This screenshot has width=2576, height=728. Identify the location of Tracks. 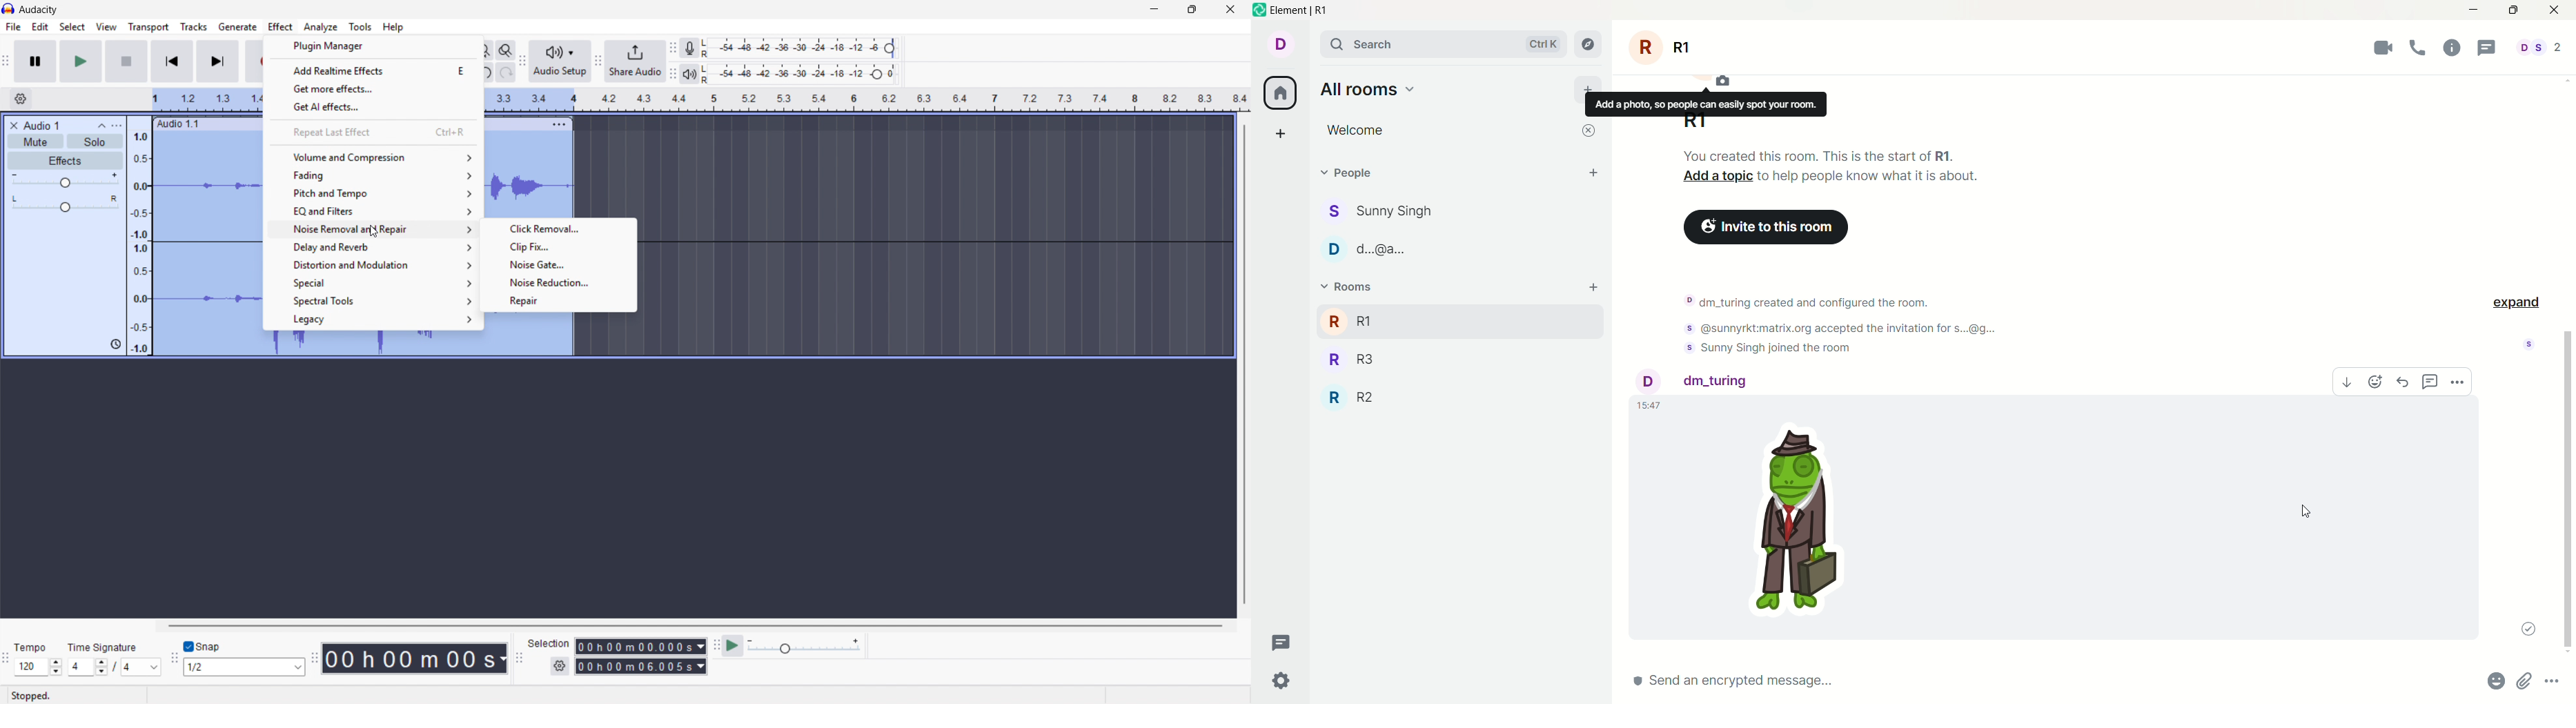
(194, 26).